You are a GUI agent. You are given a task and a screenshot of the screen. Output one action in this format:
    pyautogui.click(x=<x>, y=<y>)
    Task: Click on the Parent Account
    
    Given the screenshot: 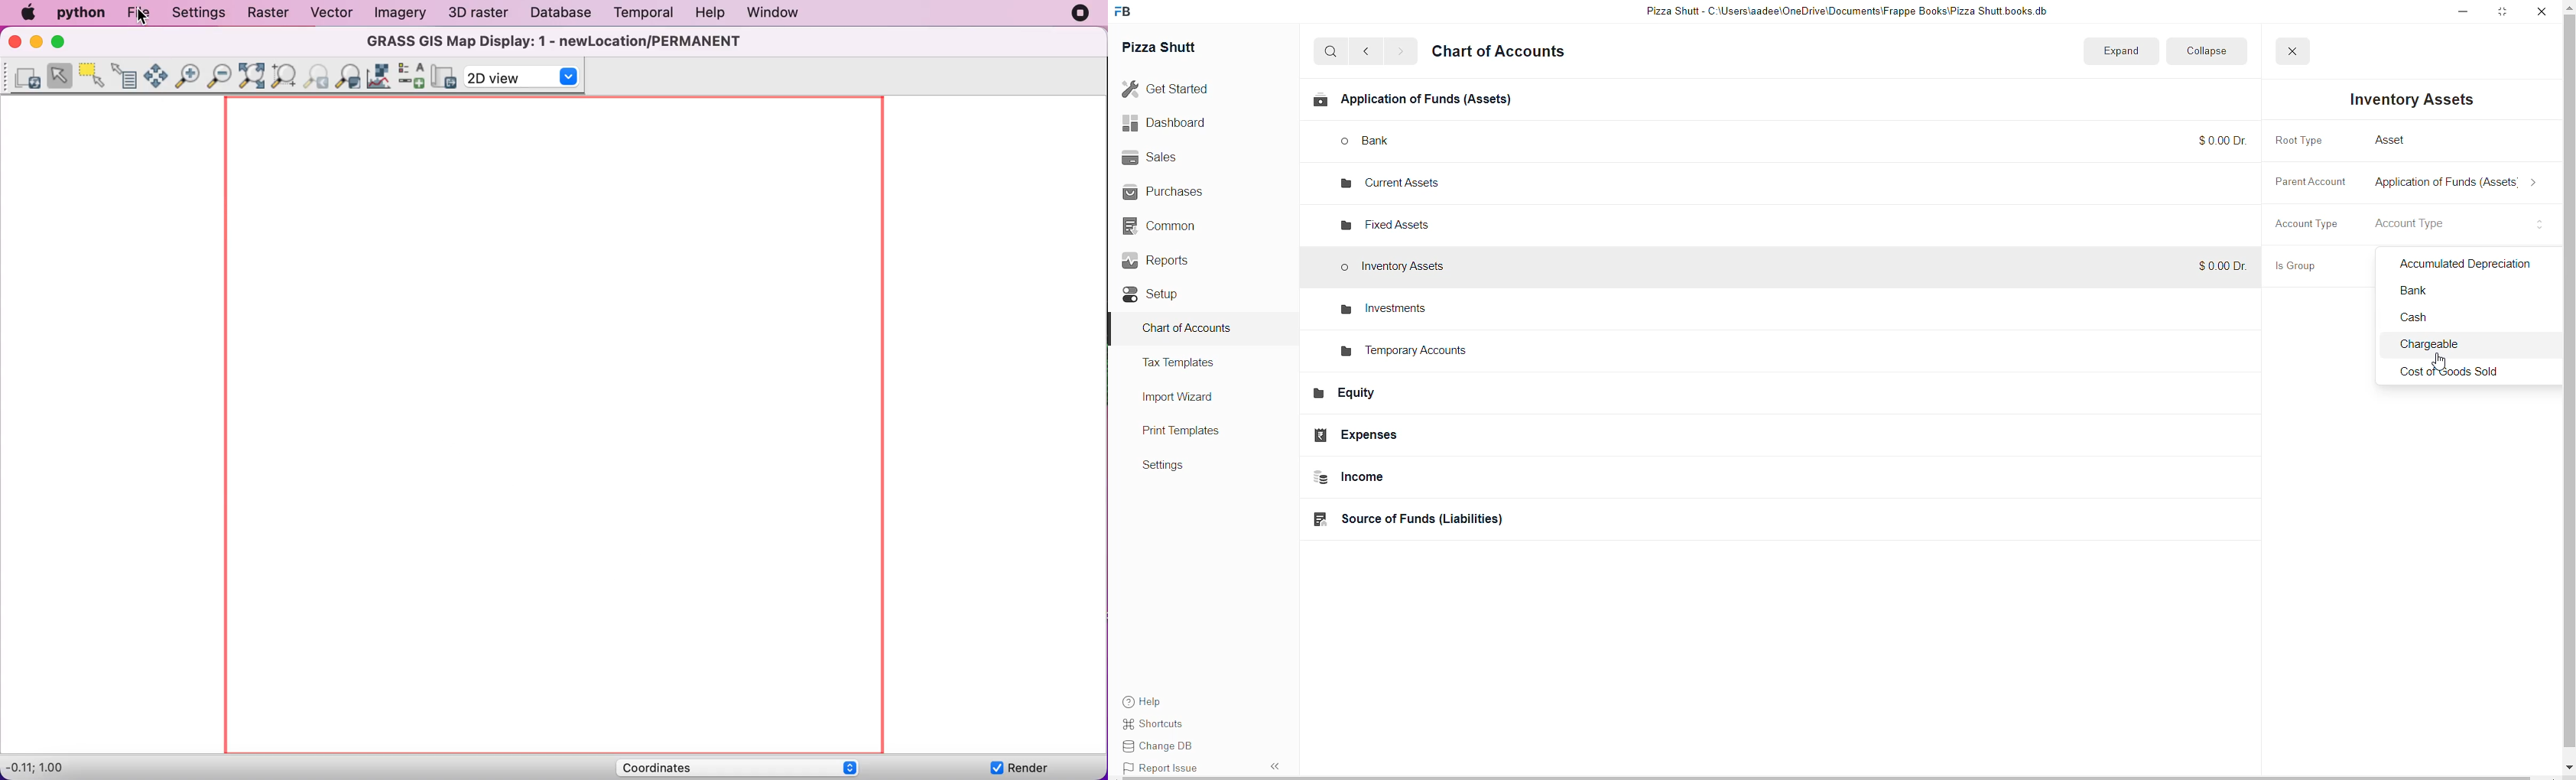 What is the action you would take?
    pyautogui.click(x=2314, y=184)
    